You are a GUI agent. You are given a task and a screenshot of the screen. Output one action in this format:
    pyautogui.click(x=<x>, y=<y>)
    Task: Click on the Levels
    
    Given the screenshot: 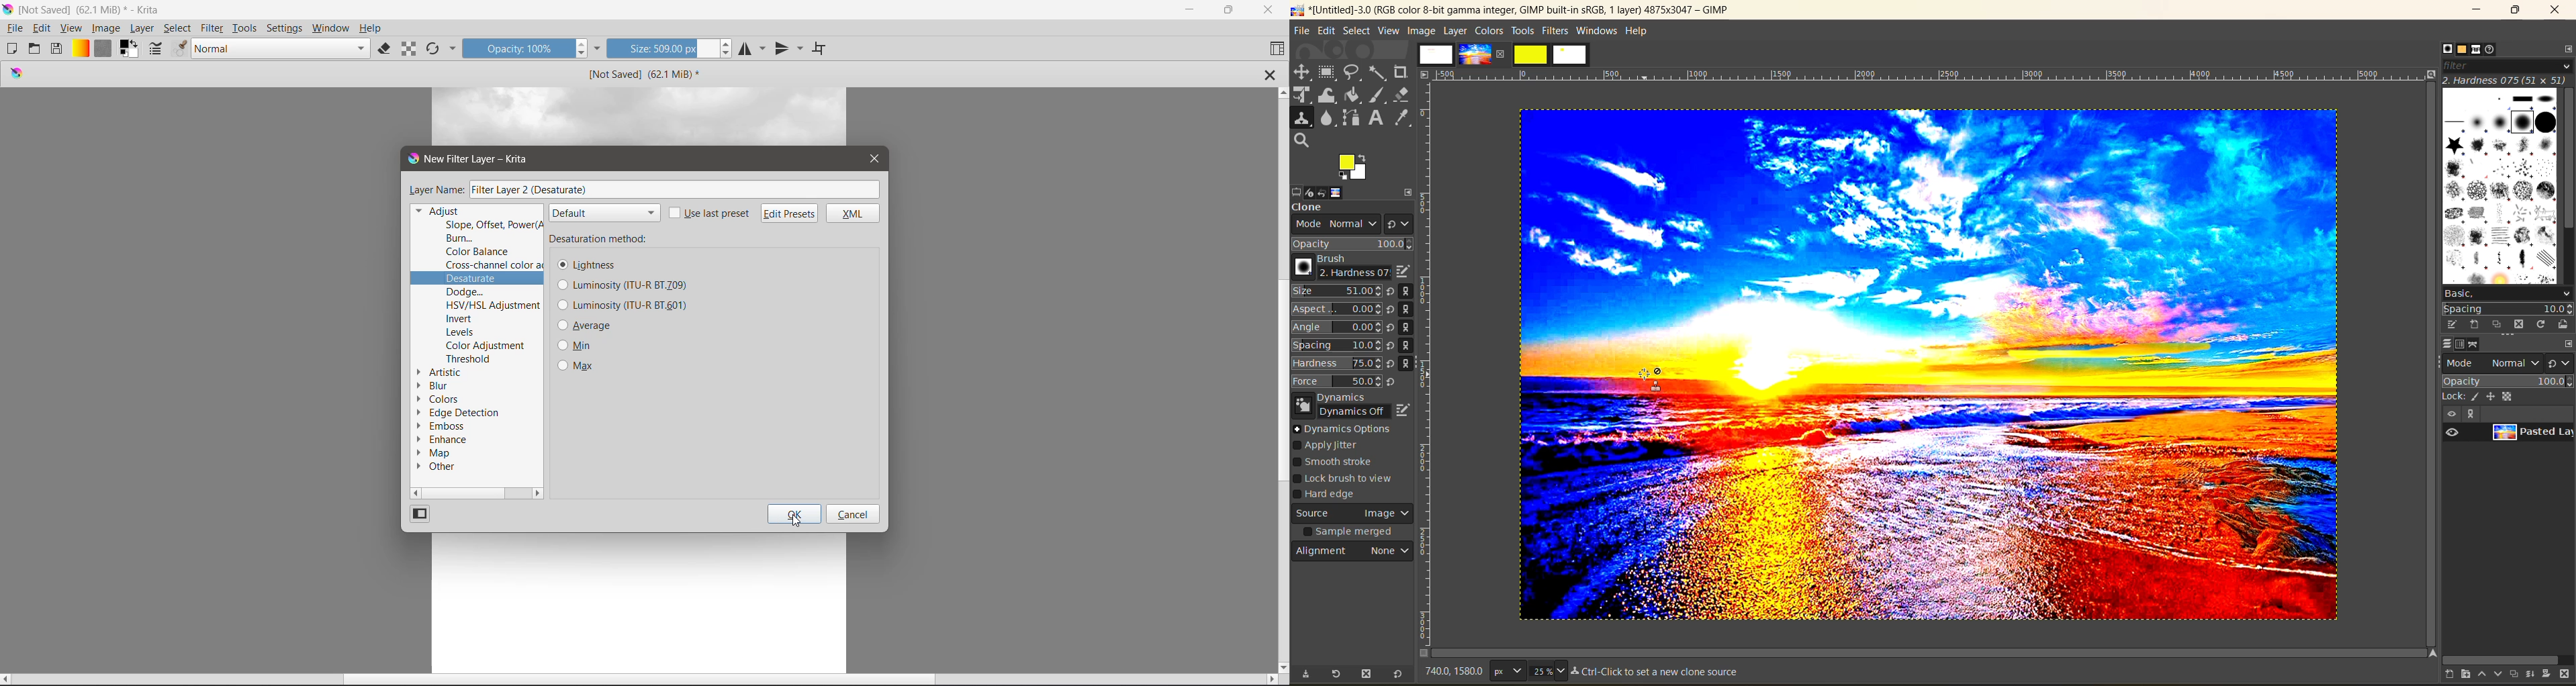 What is the action you would take?
    pyautogui.click(x=460, y=333)
    